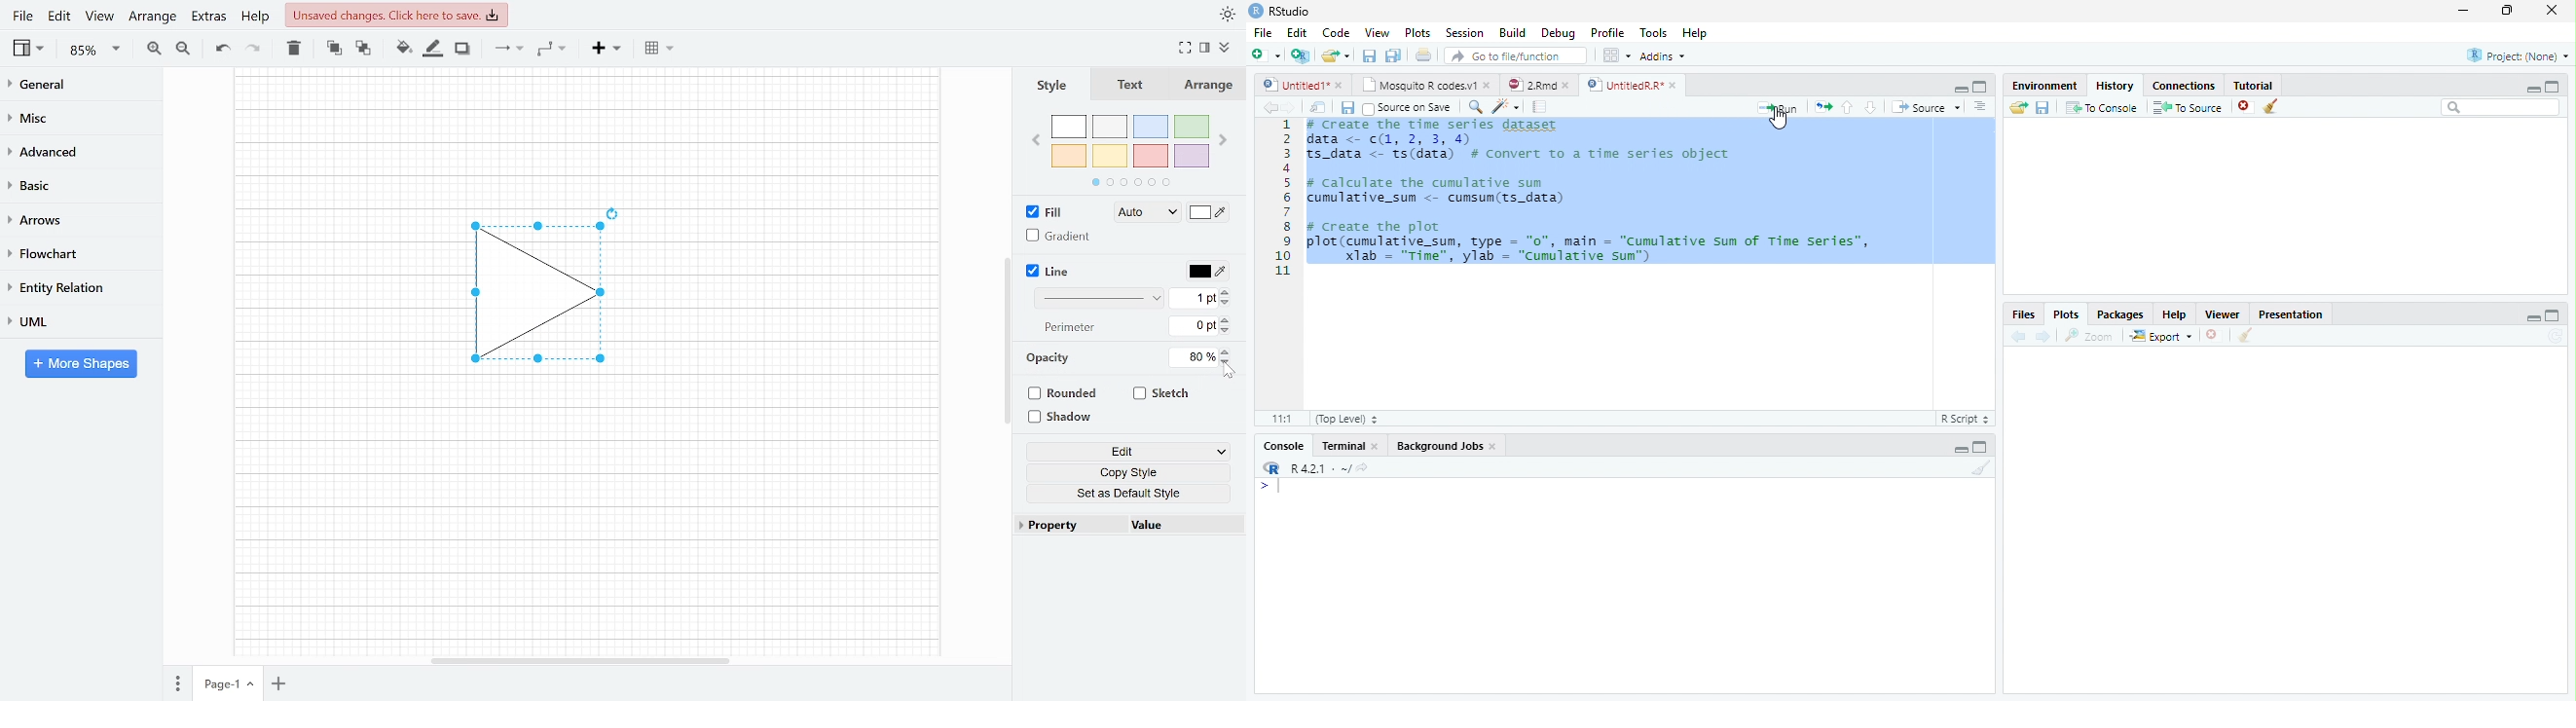  What do you see at coordinates (1696, 35) in the screenshot?
I see `Help` at bounding box center [1696, 35].